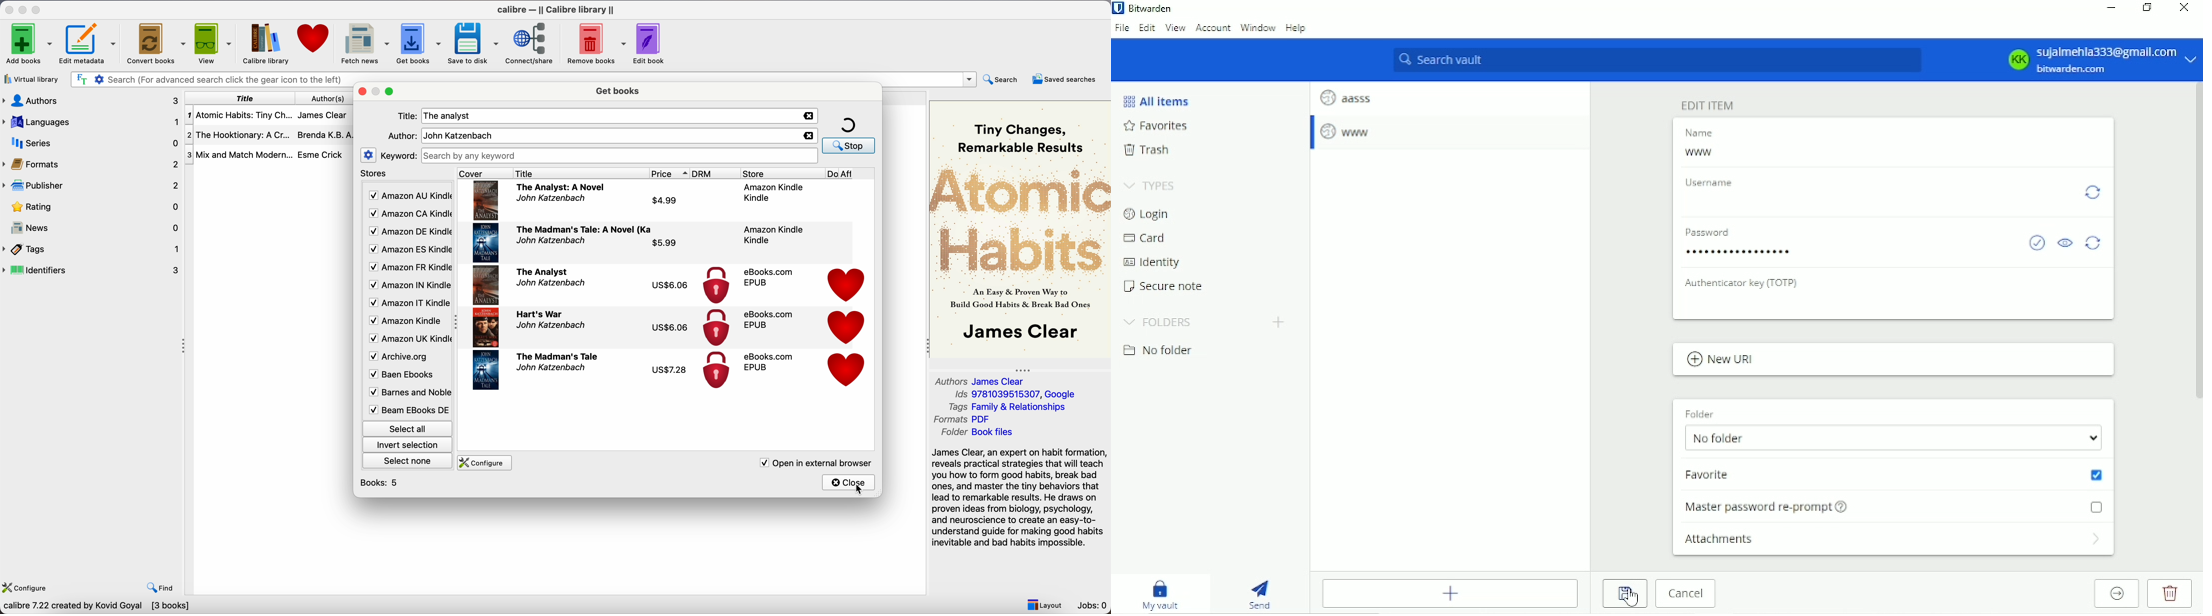 The image size is (2212, 616). What do you see at coordinates (1895, 439) in the screenshot?
I see `No folder` at bounding box center [1895, 439].